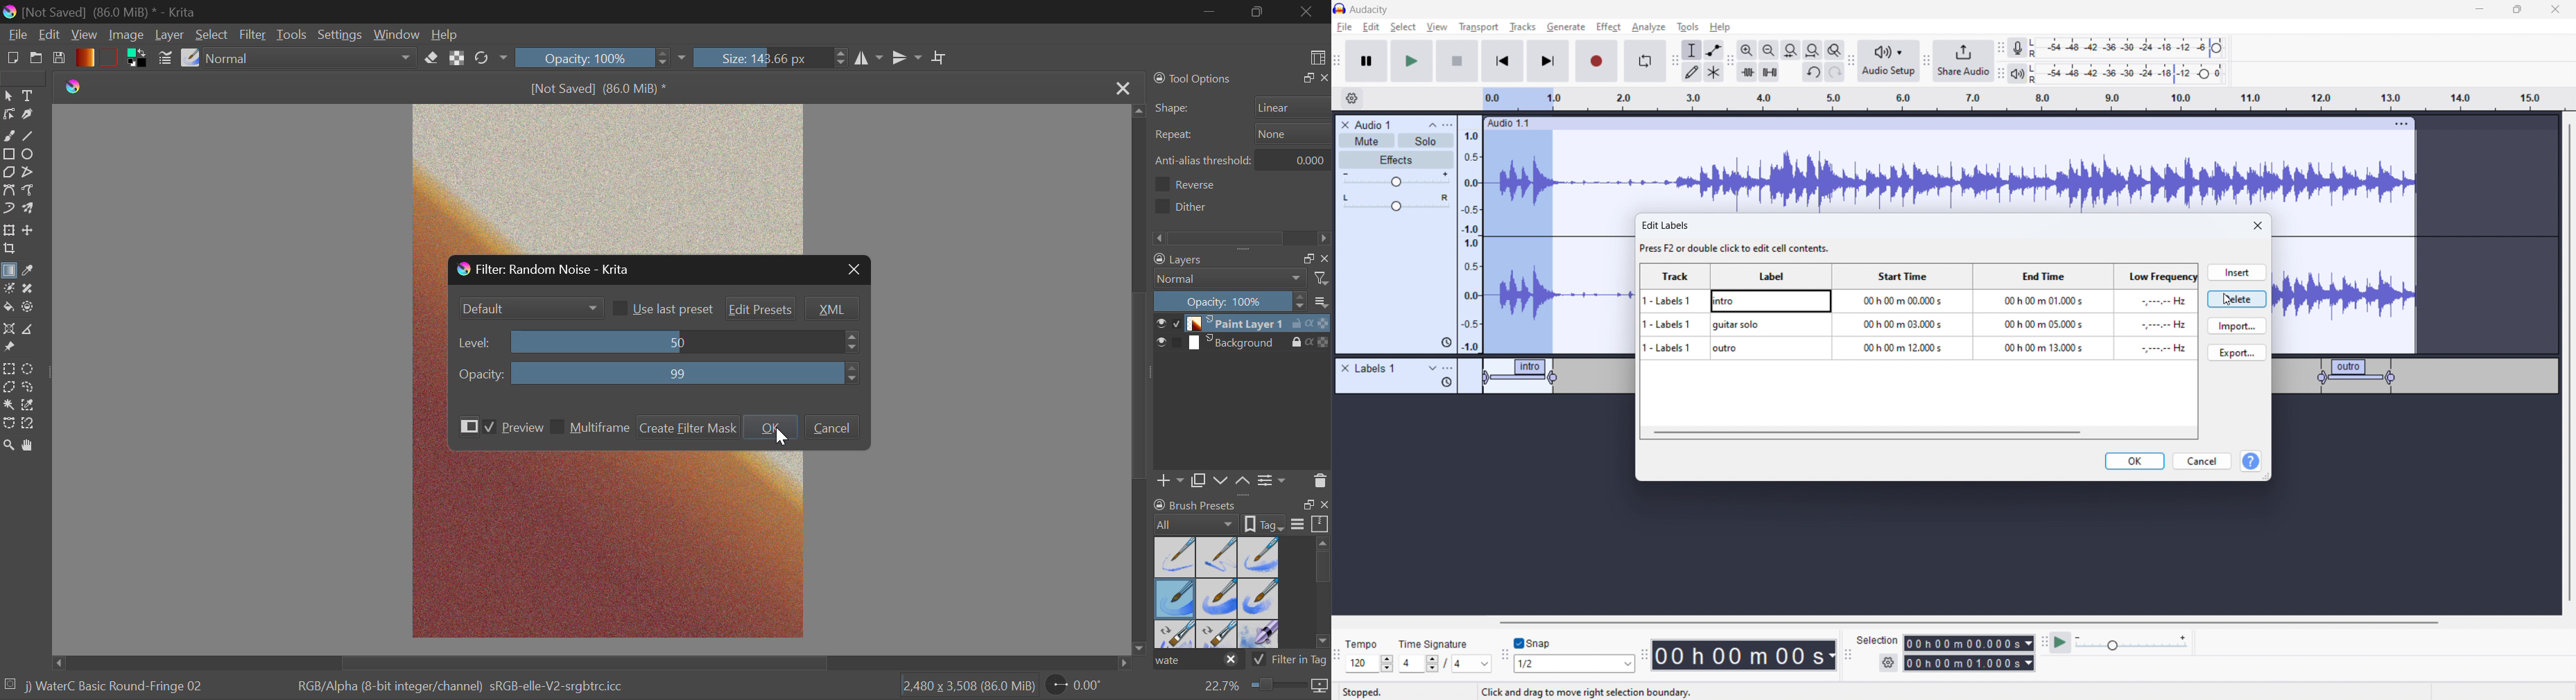 This screenshot has height=700, width=2576. Describe the element at coordinates (33, 193) in the screenshot. I see `Freehand Path Tool` at that location.